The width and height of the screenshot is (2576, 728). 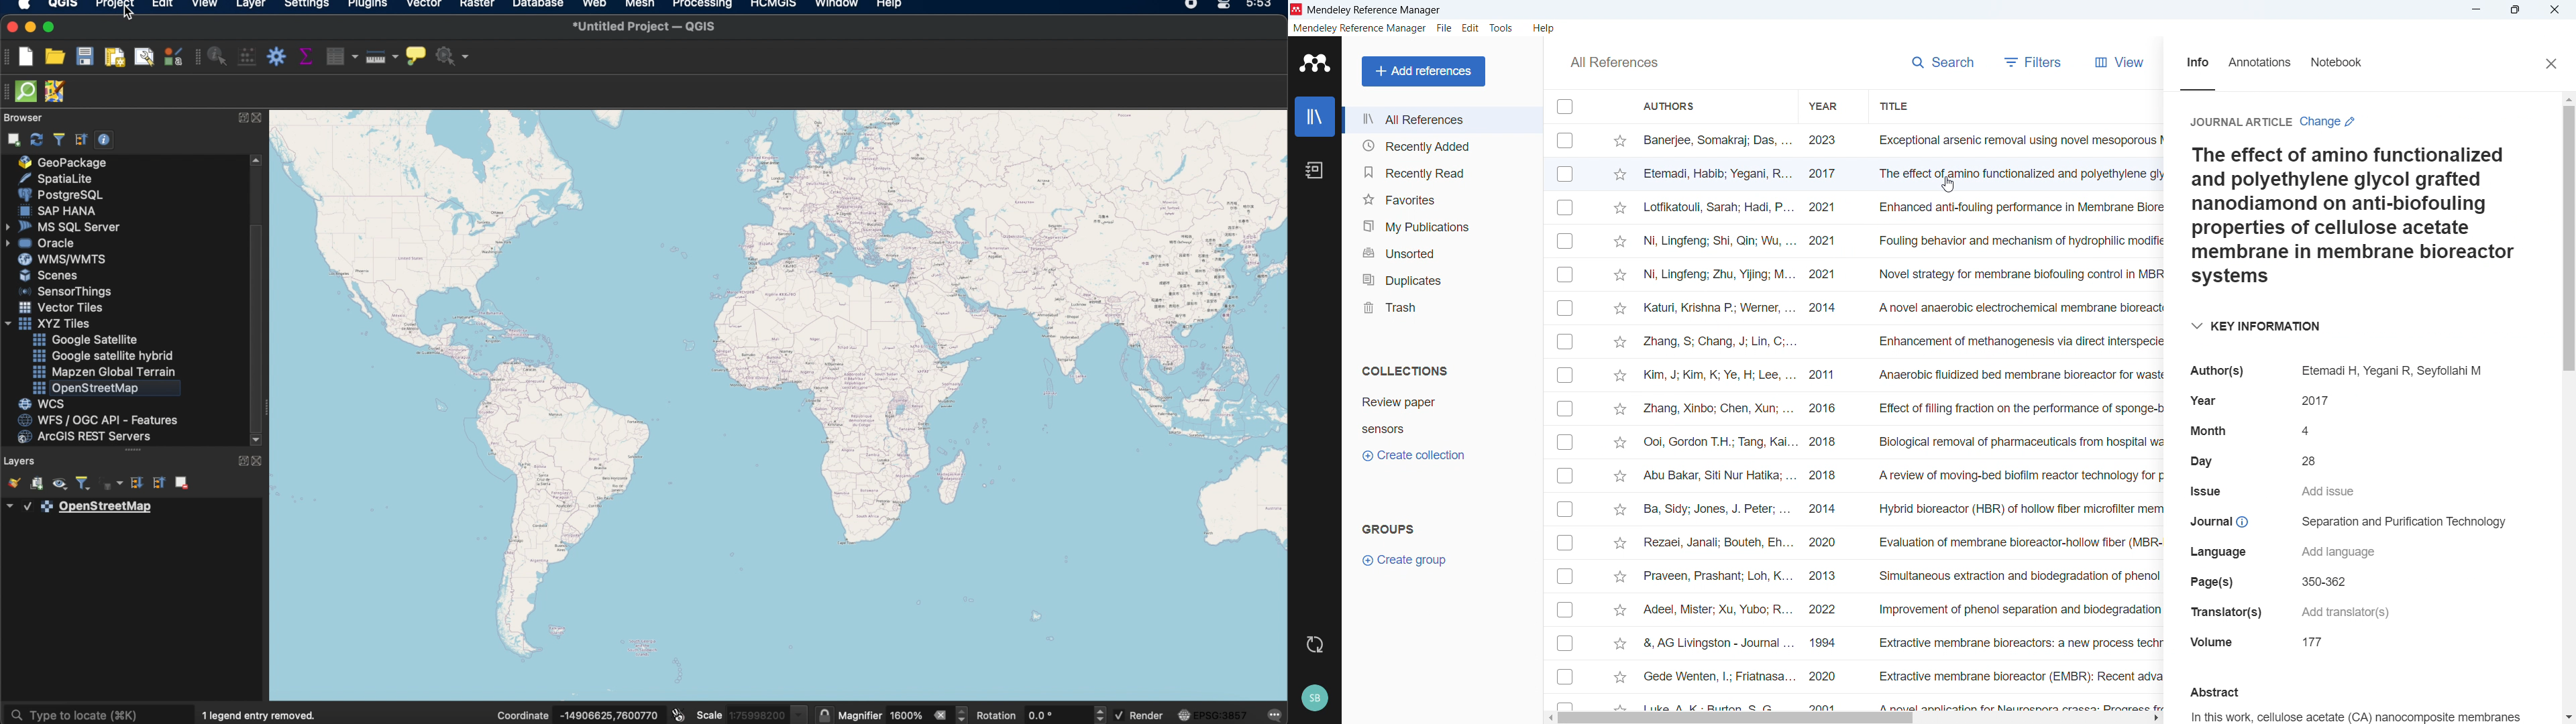 What do you see at coordinates (258, 312) in the screenshot?
I see `scroll box` at bounding box center [258, 312].